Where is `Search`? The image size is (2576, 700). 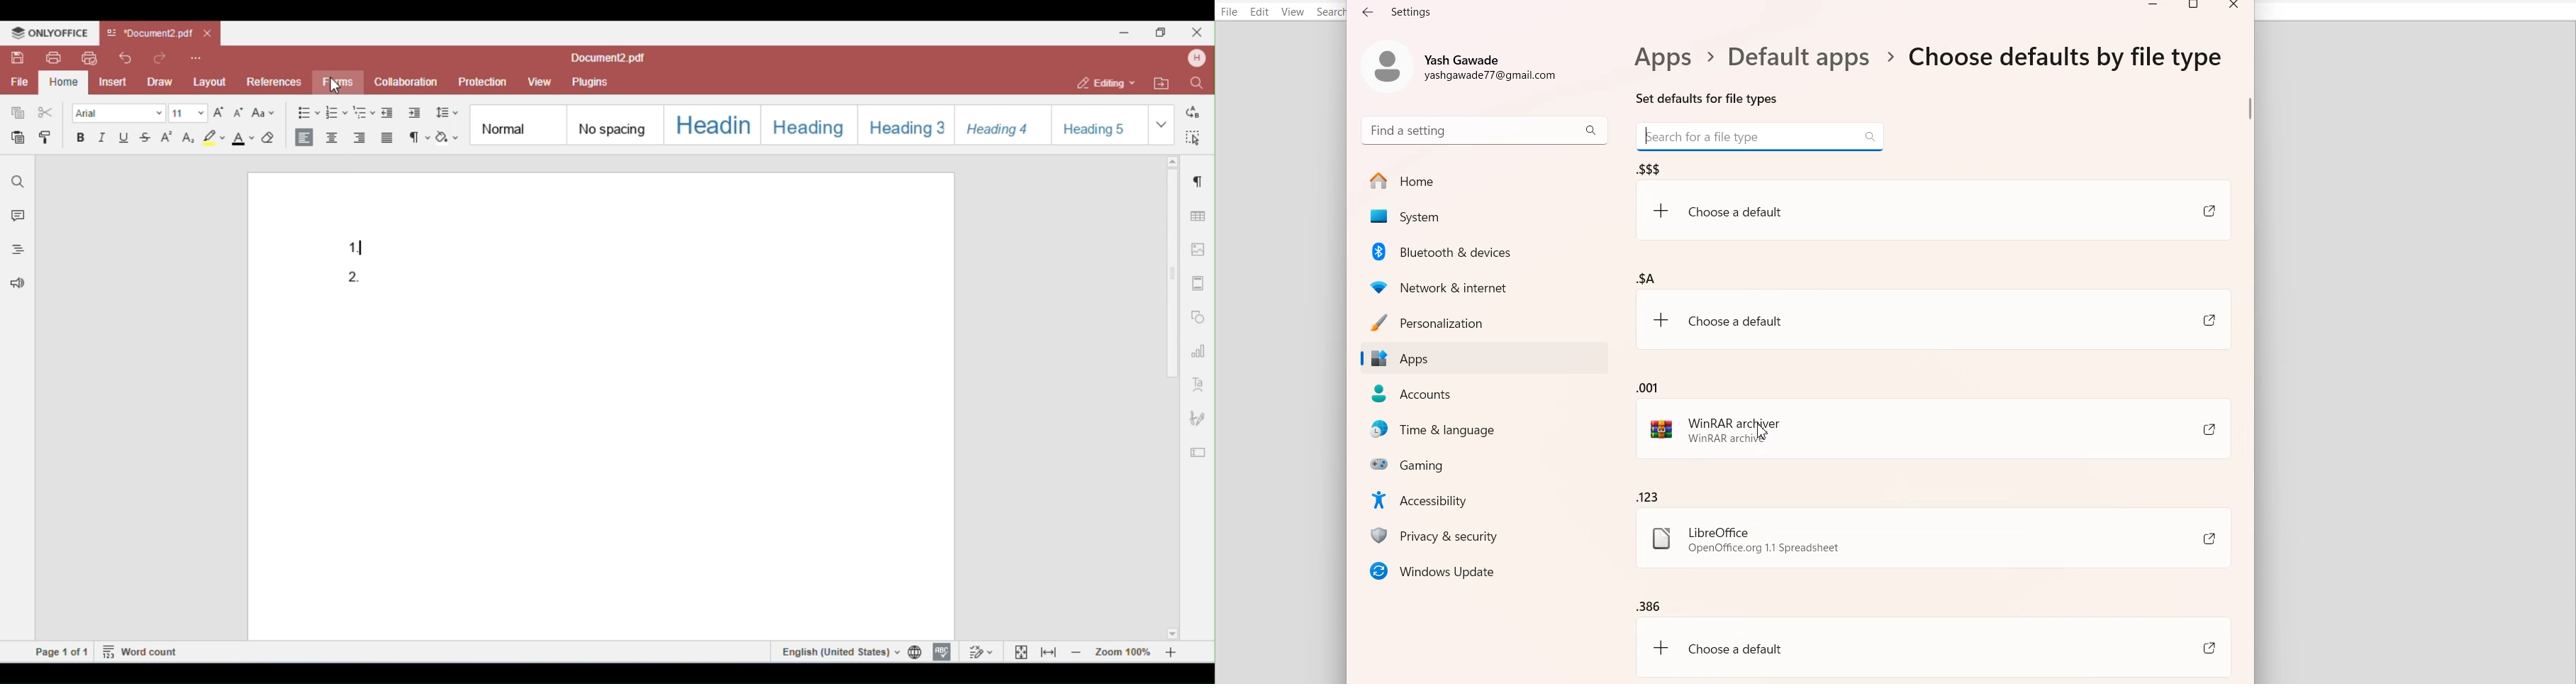
Search is located at coordinates (1759, 137).